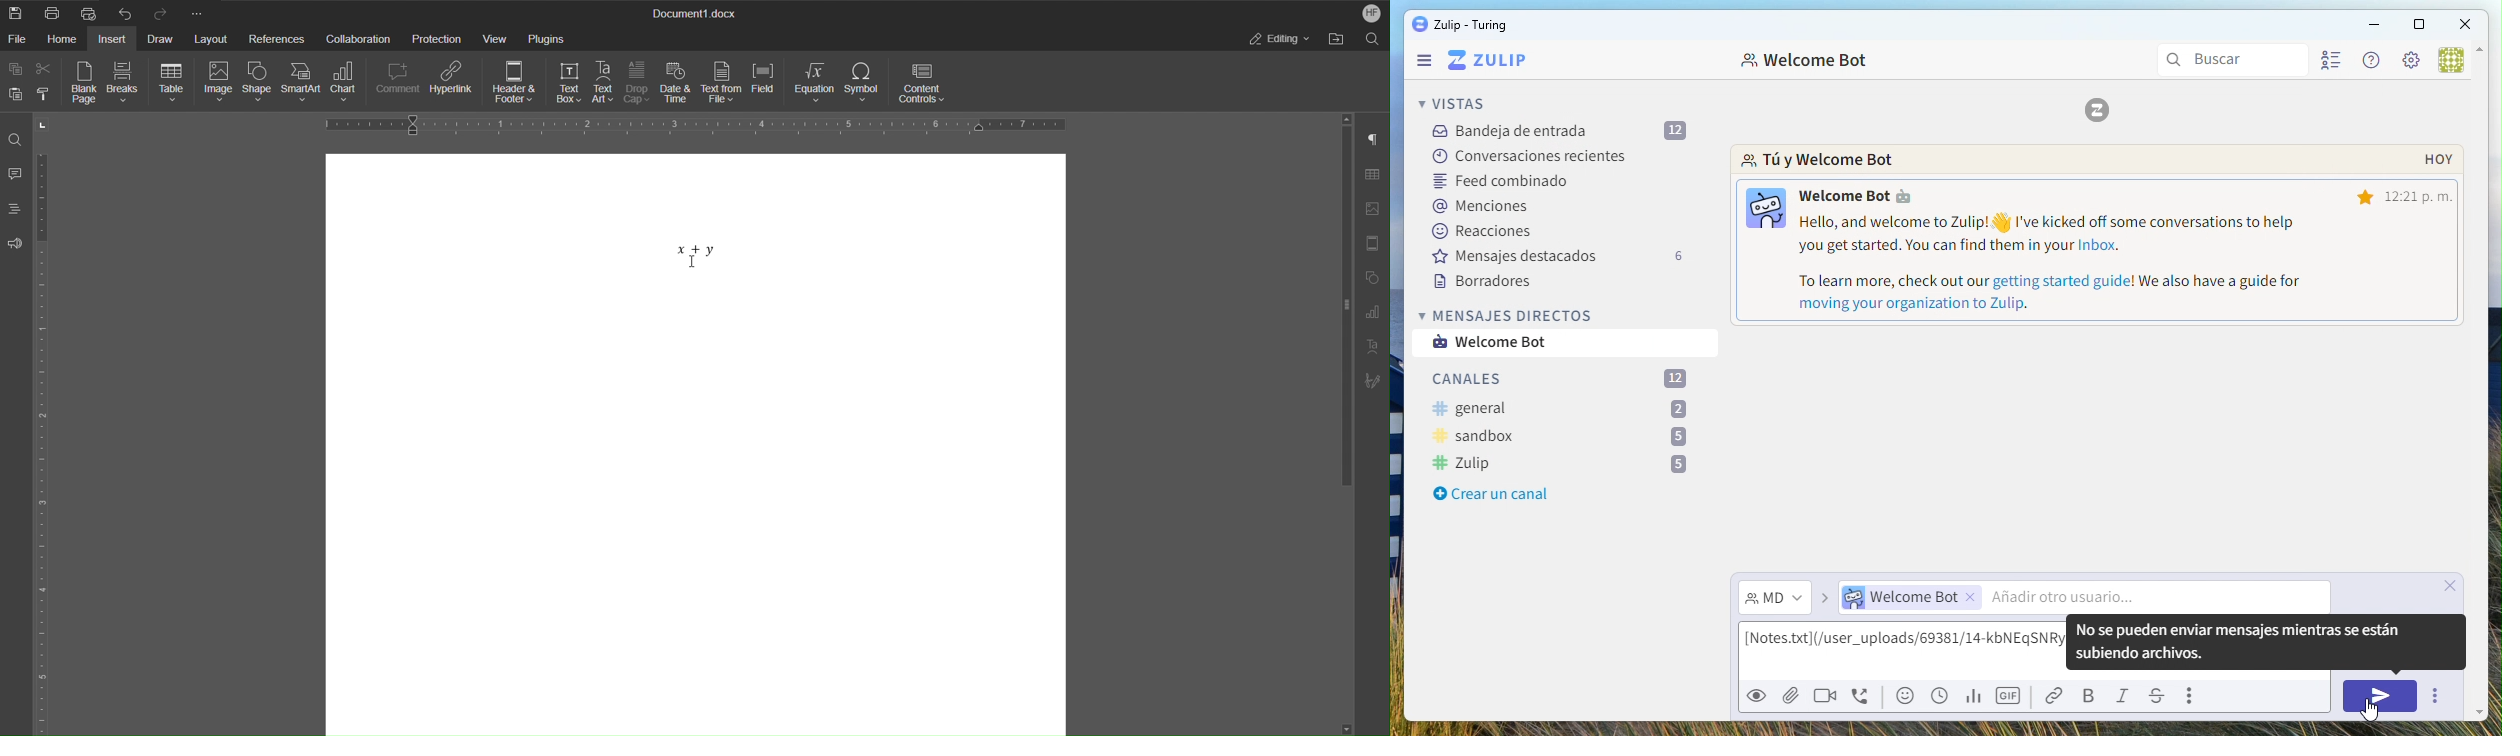  What do you see at coordinates (1487, 61) in the screenshot?
I see `Zulip logo` at bounding box center [1487, 61].